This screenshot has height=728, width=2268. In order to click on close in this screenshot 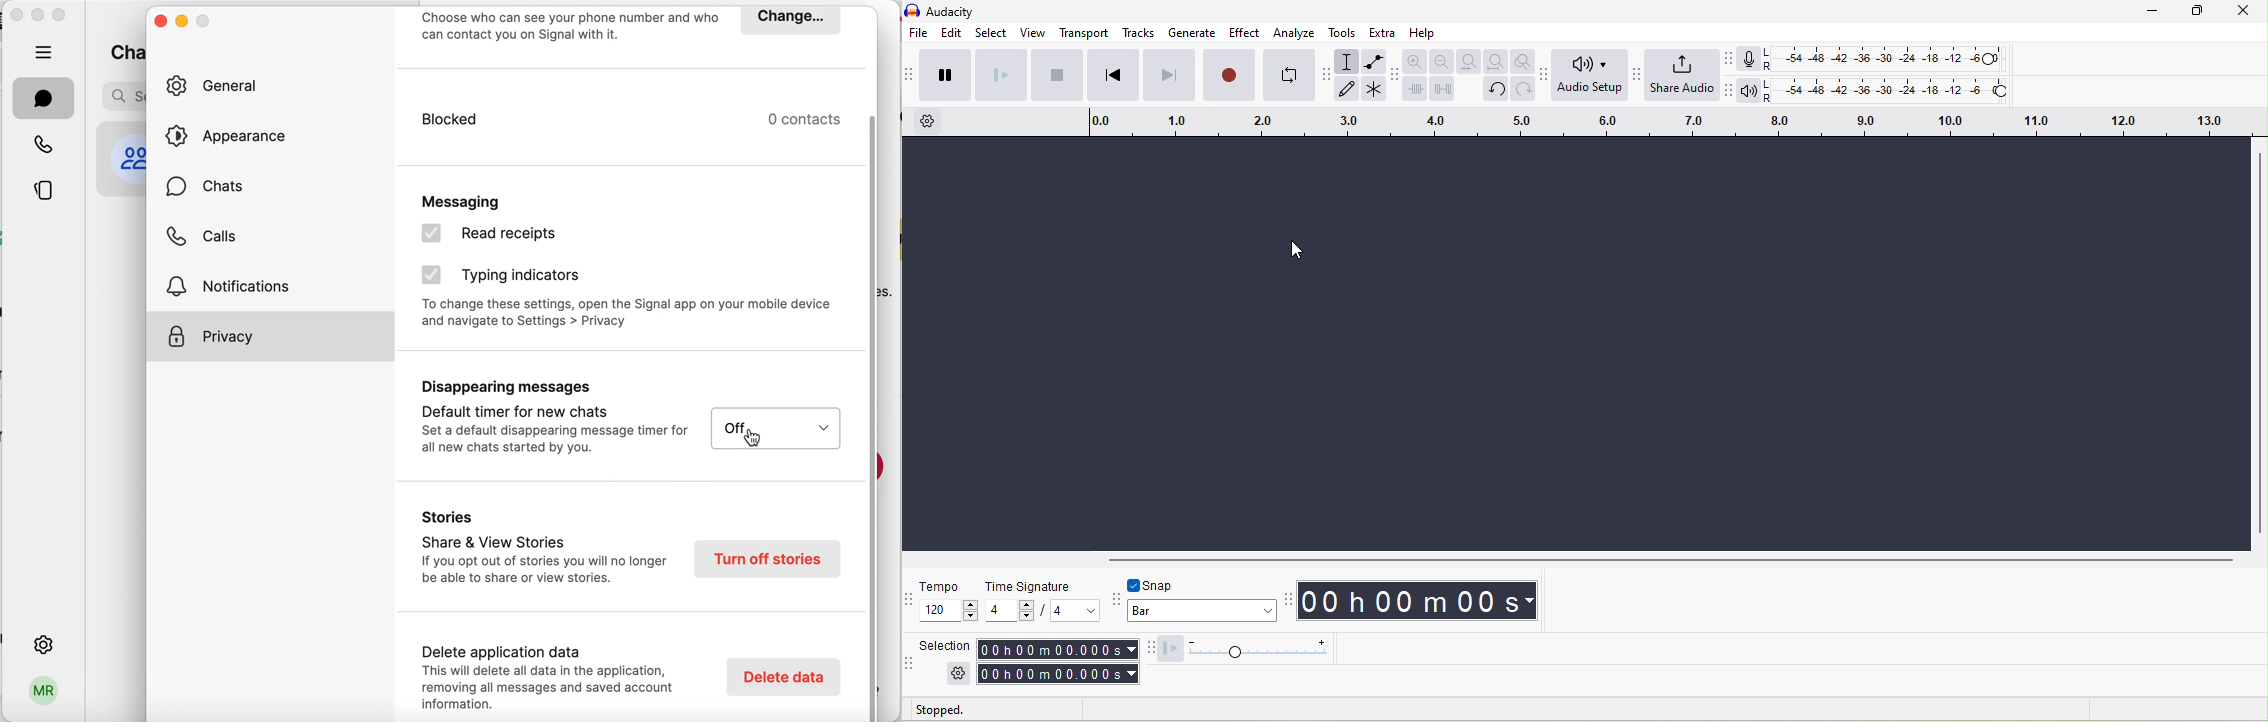, I will do `click(17, 17)`.